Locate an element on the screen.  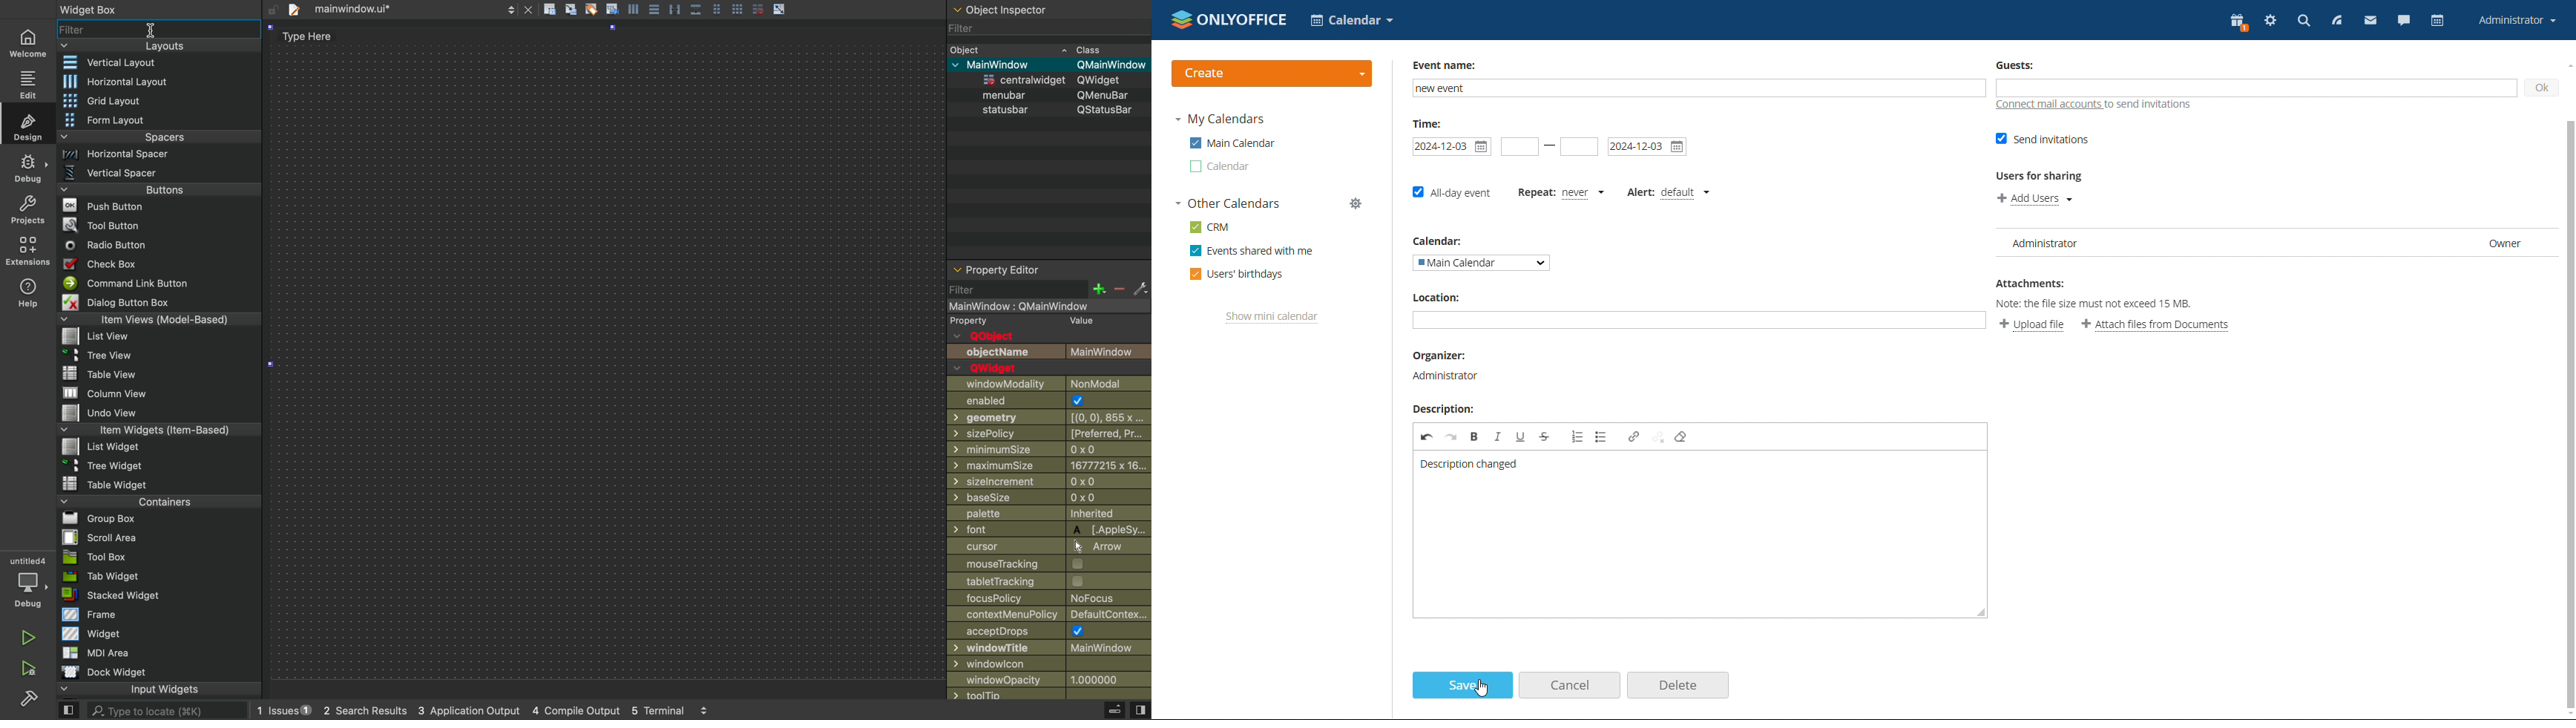
present is located at coordinates (2239, 22).